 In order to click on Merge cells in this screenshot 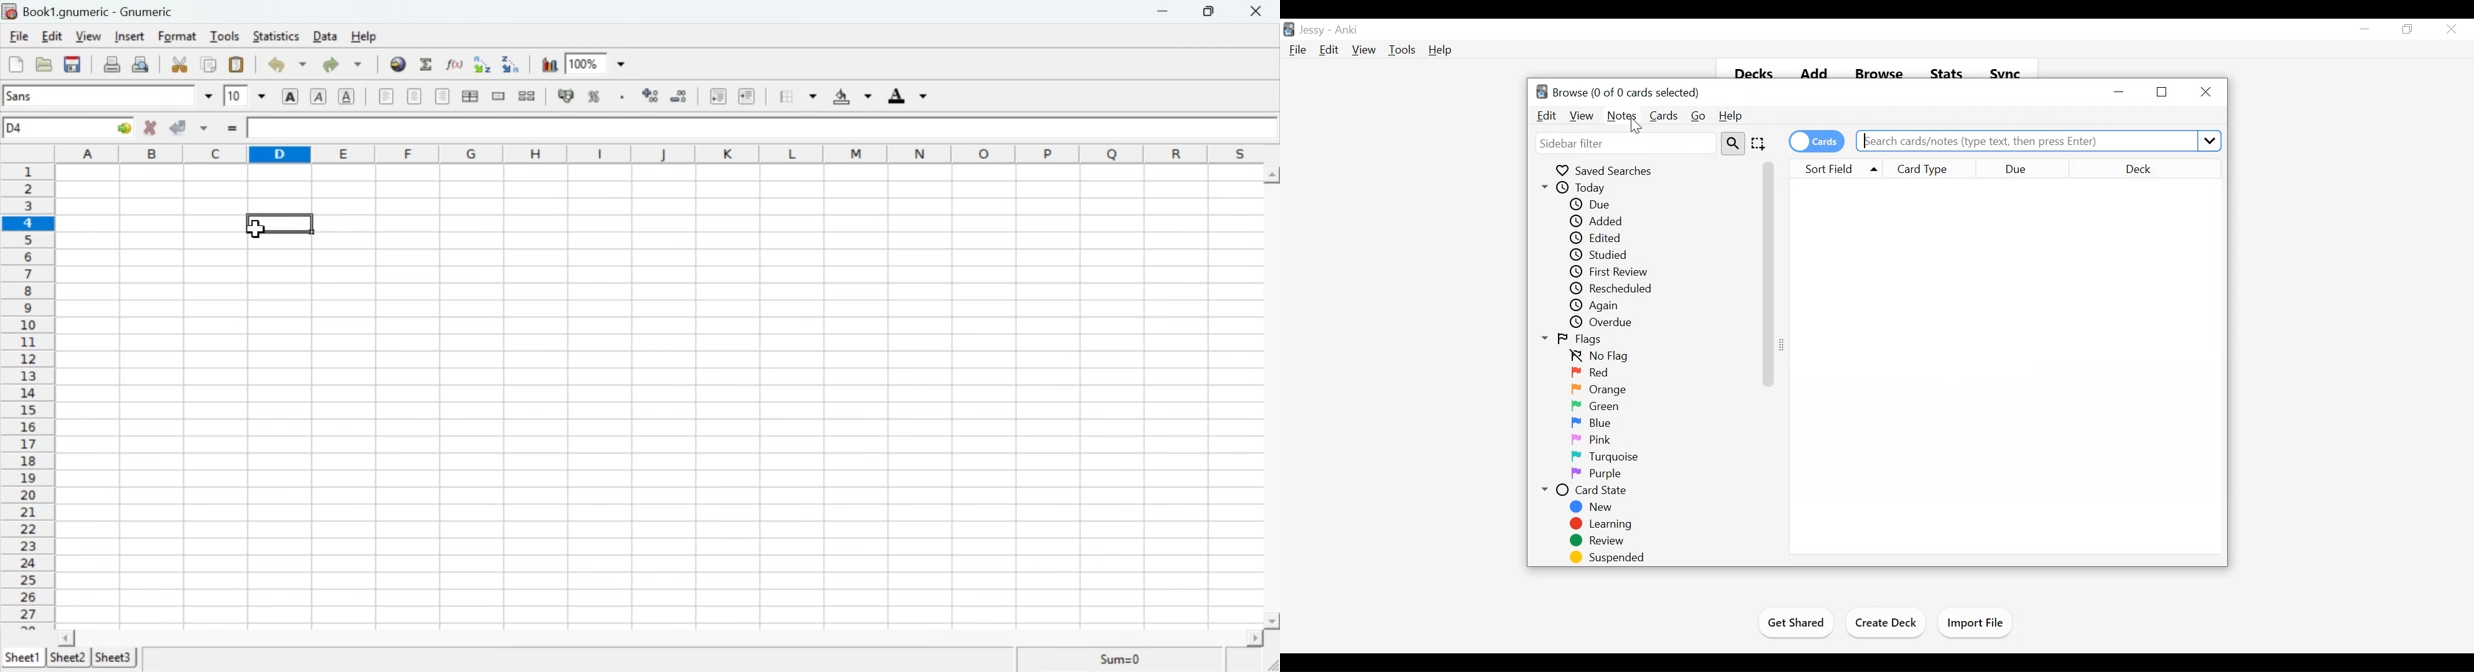, I will do `click(498, 96)`.